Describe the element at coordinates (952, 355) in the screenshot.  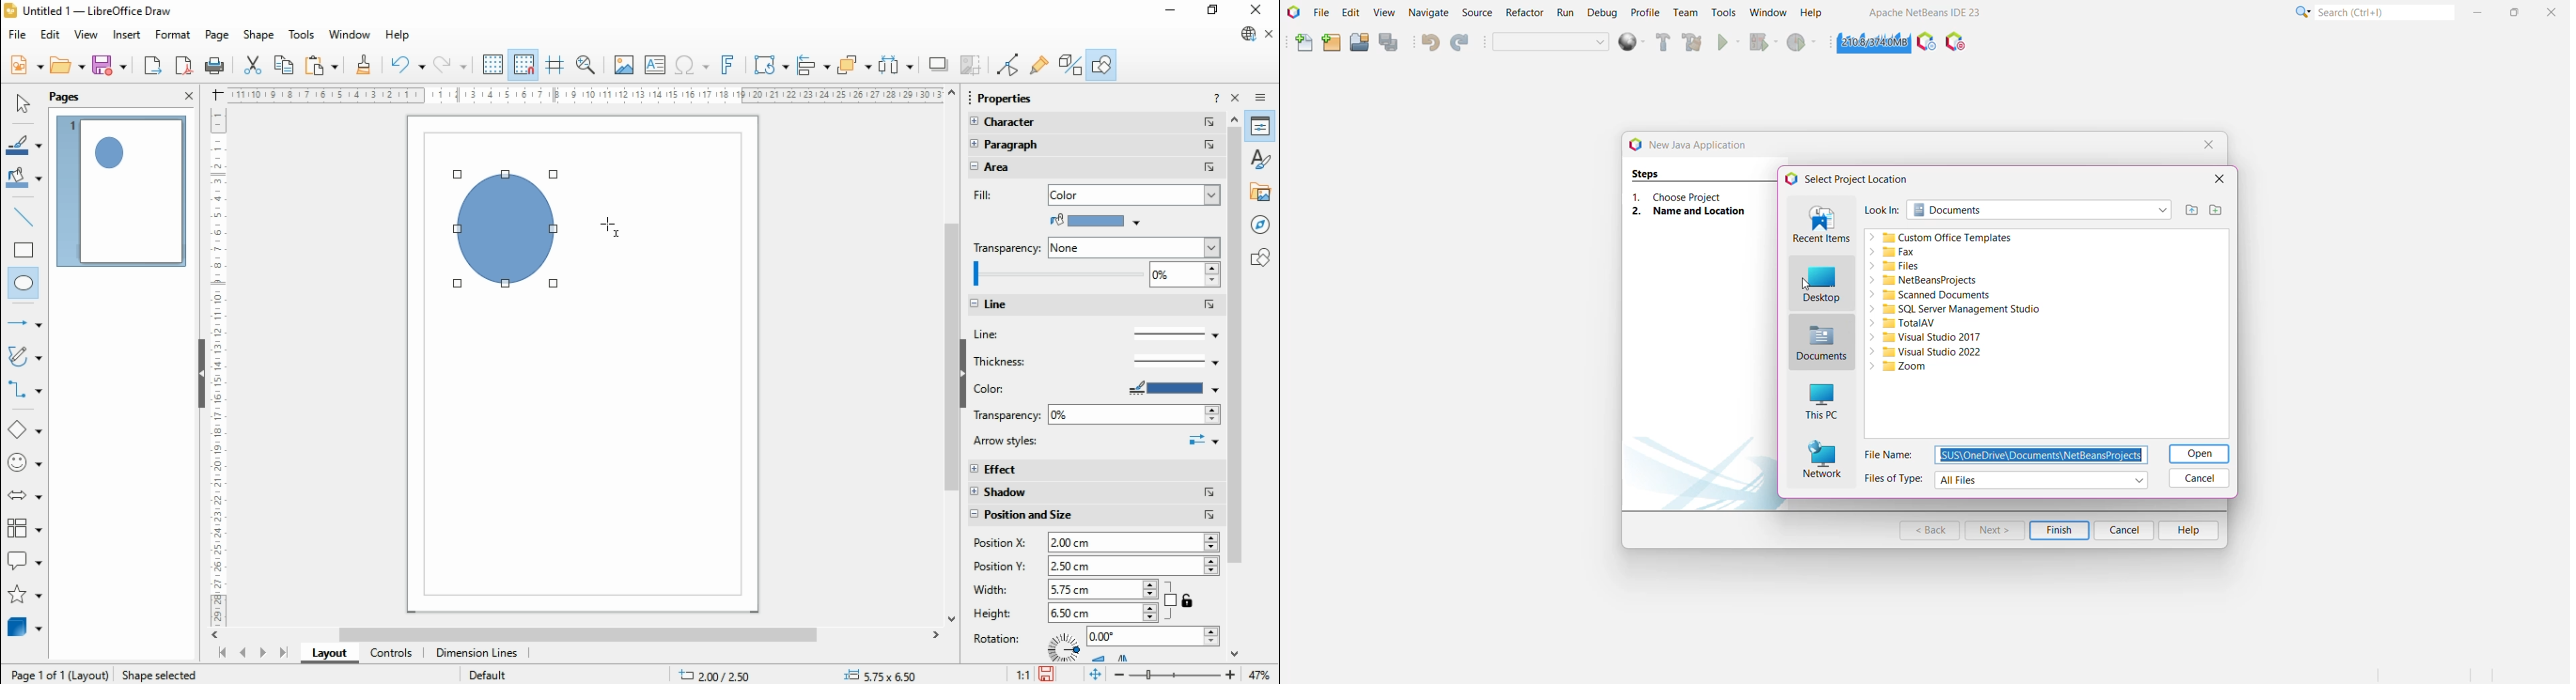
I see `scroll bar` at that location.